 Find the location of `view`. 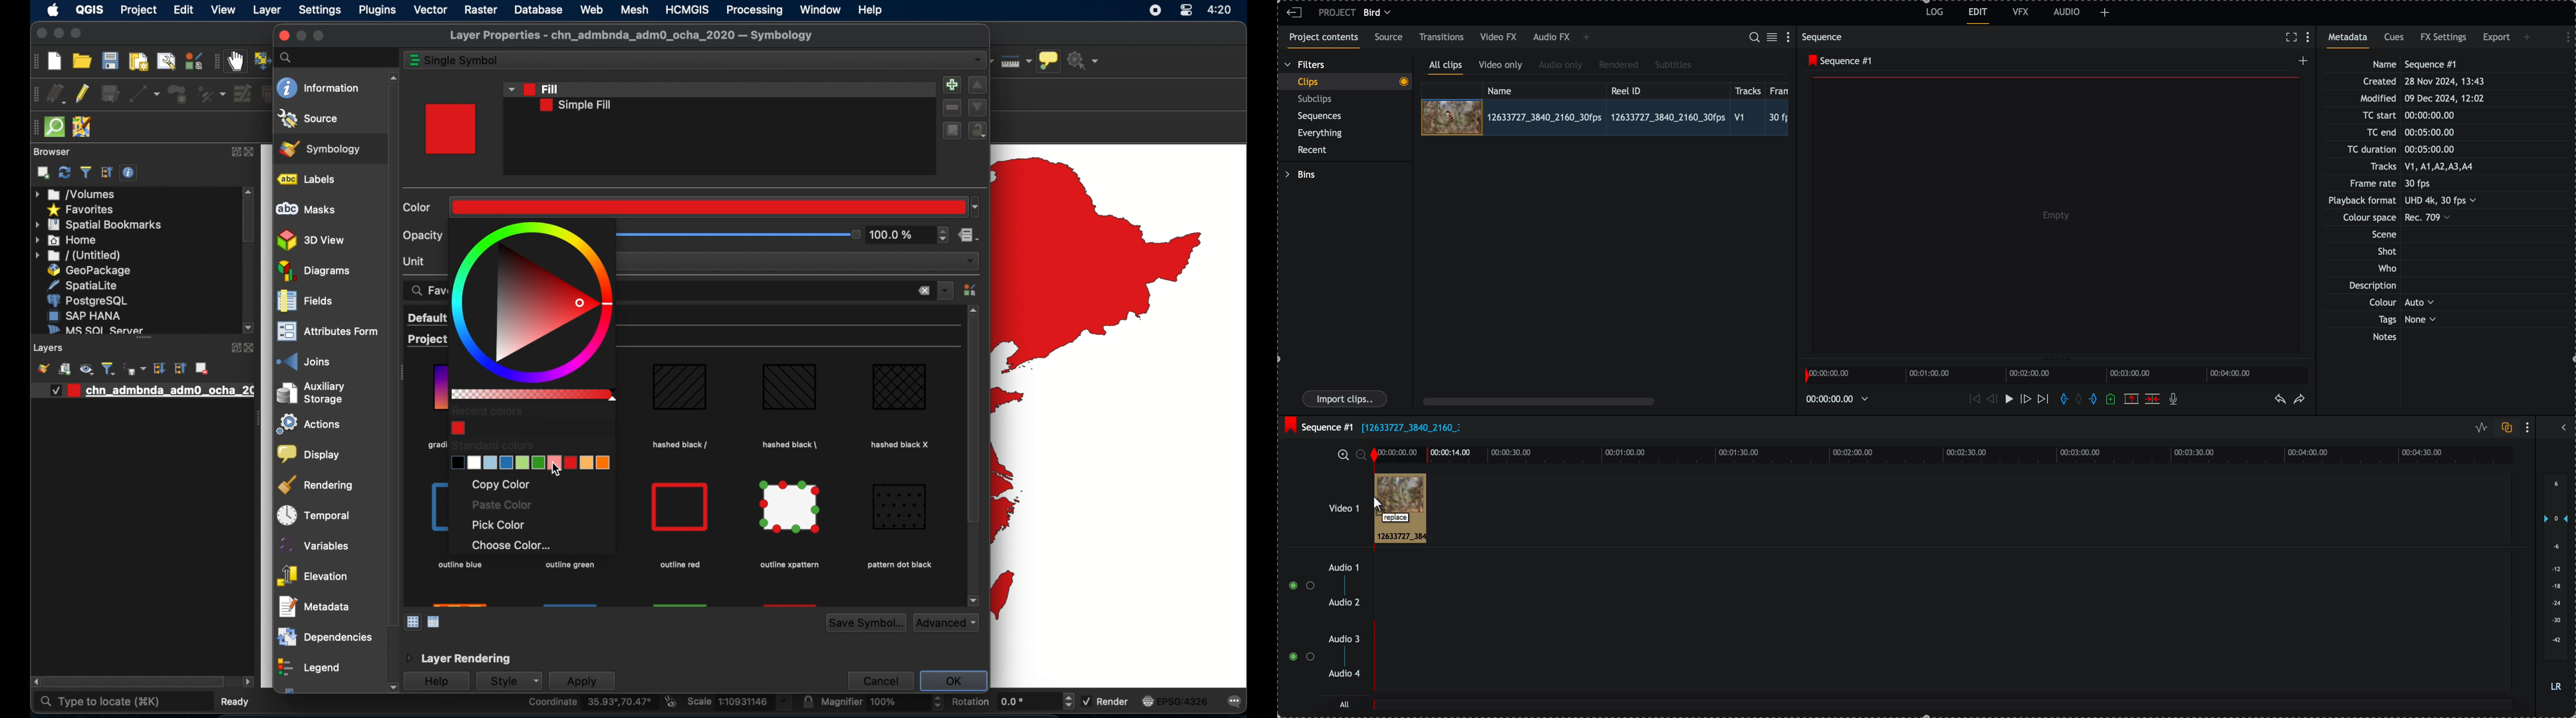

view is located at coordinates (223, 11).